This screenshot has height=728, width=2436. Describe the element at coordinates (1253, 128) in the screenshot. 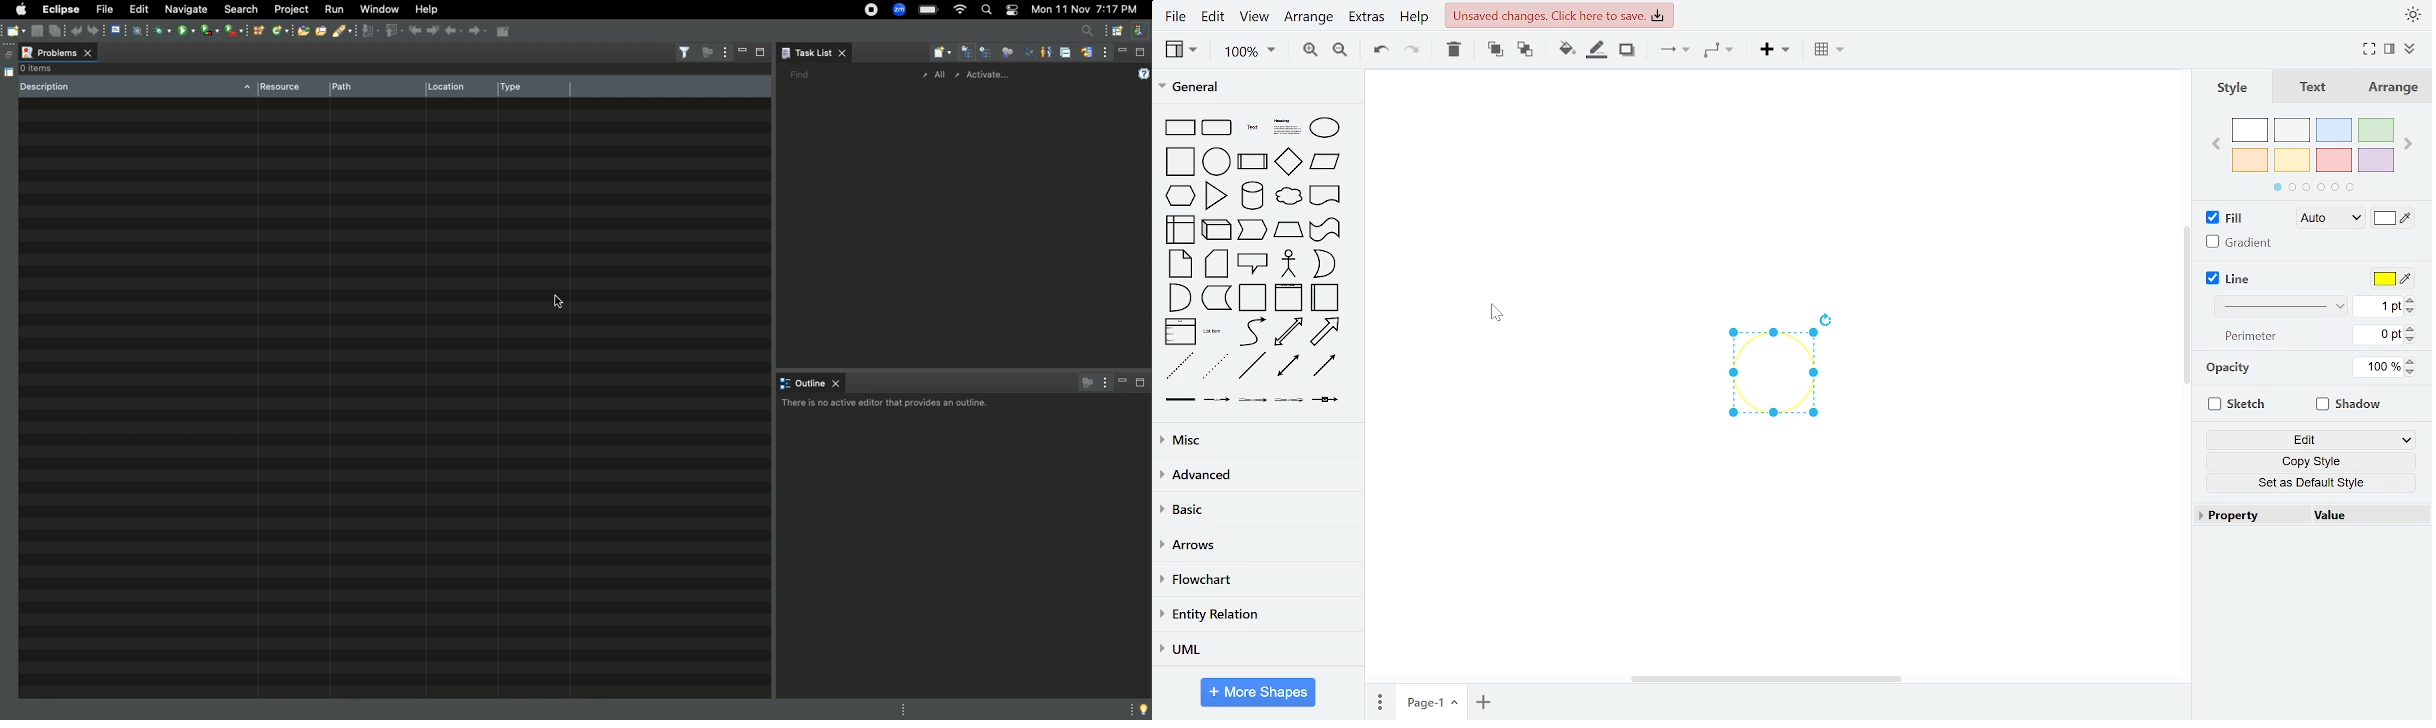

I see `text` at that location.